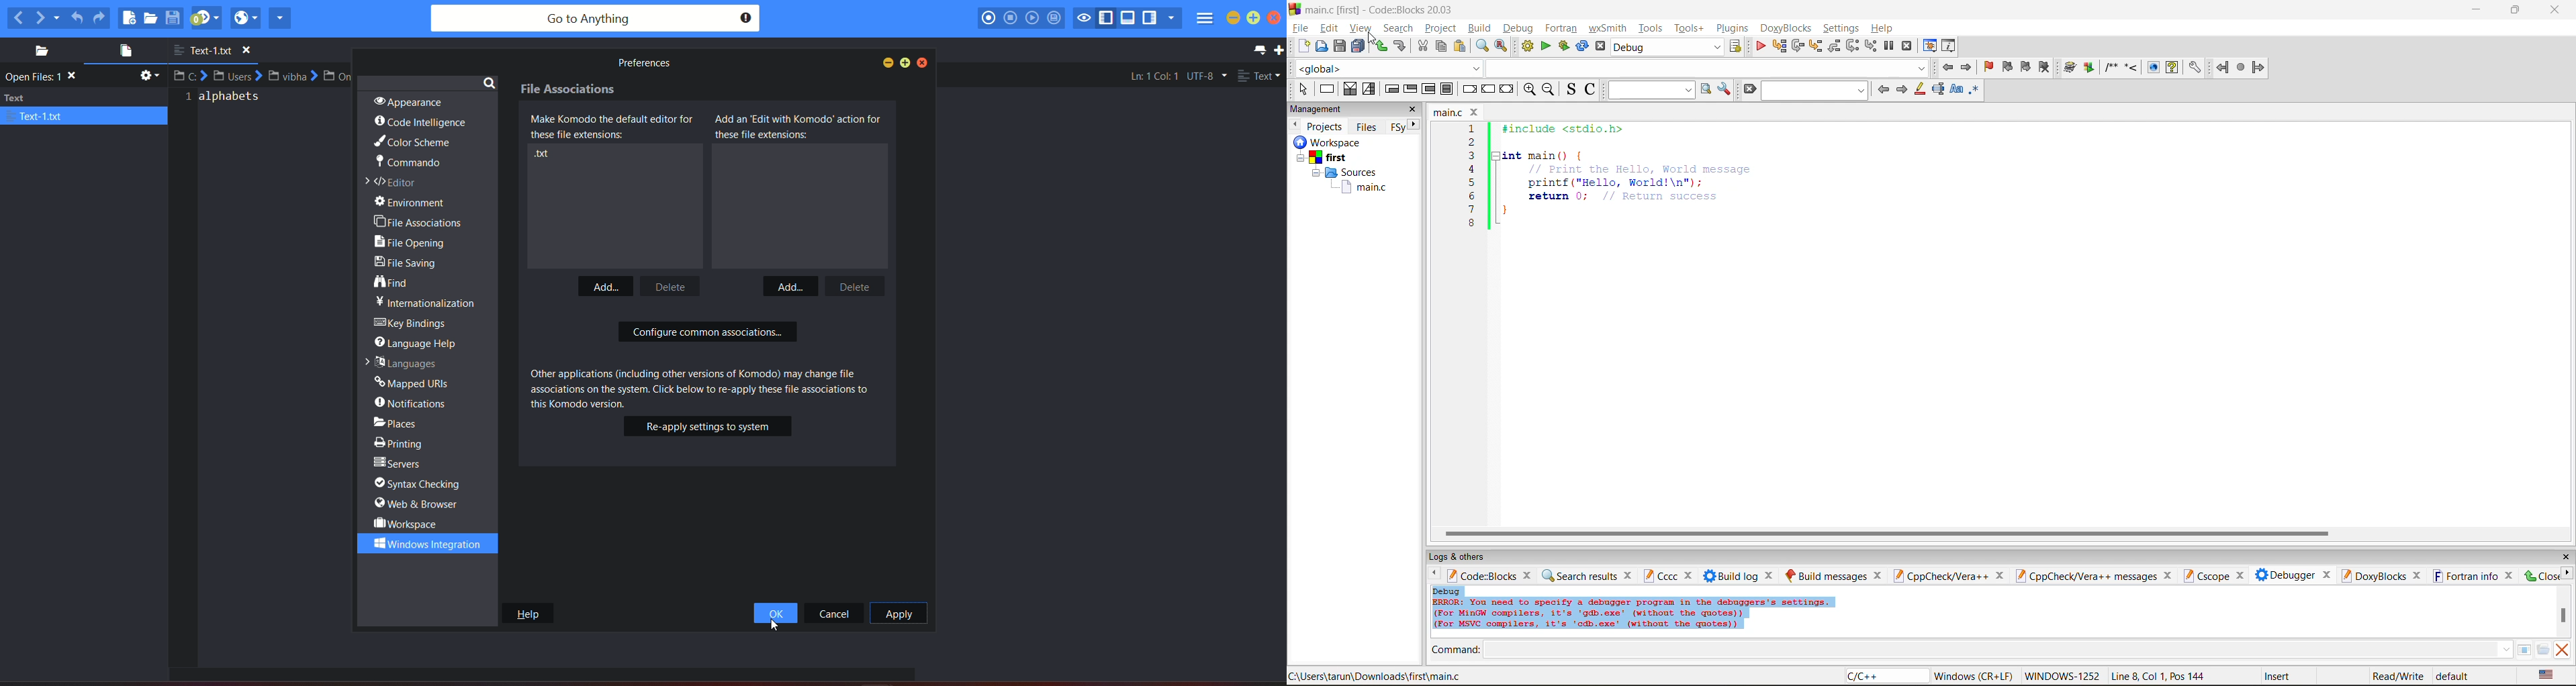 The image size is (2576, 700). I want to click on plugins, so click(1733, 28).